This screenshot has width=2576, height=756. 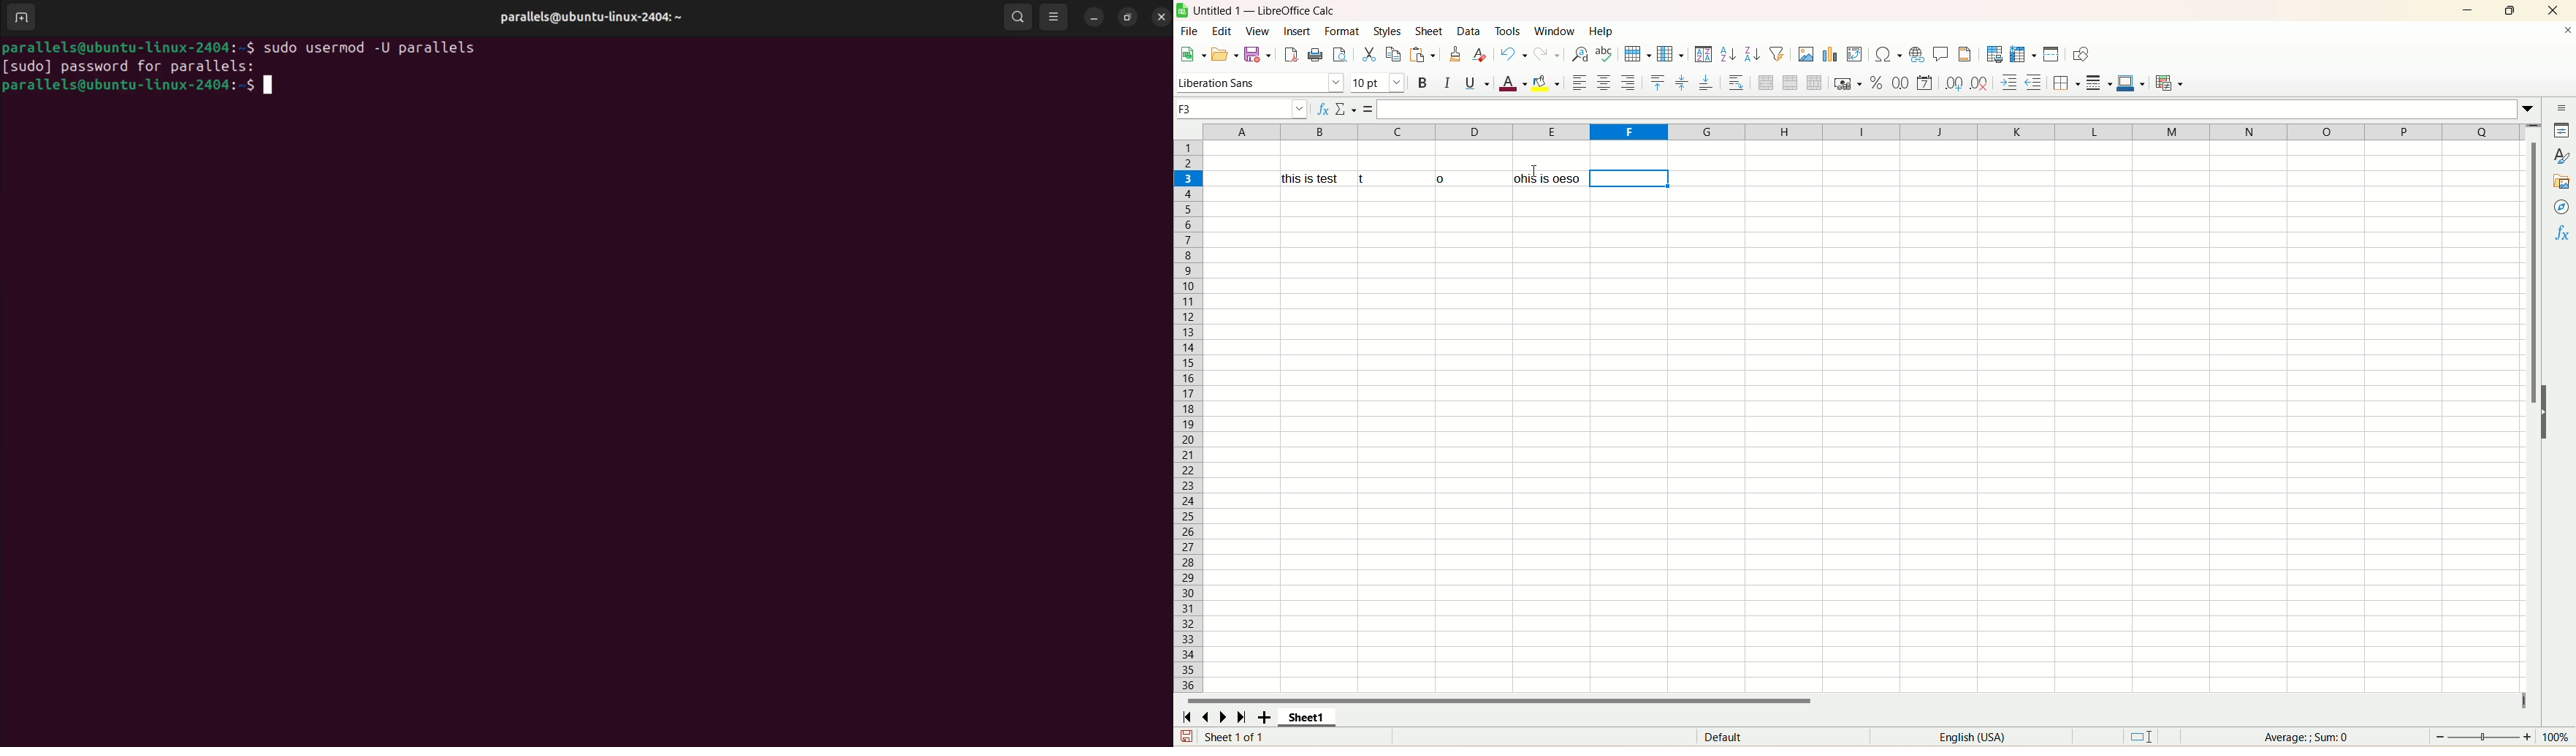 I want to click on file, so click(x=1192, y=32).